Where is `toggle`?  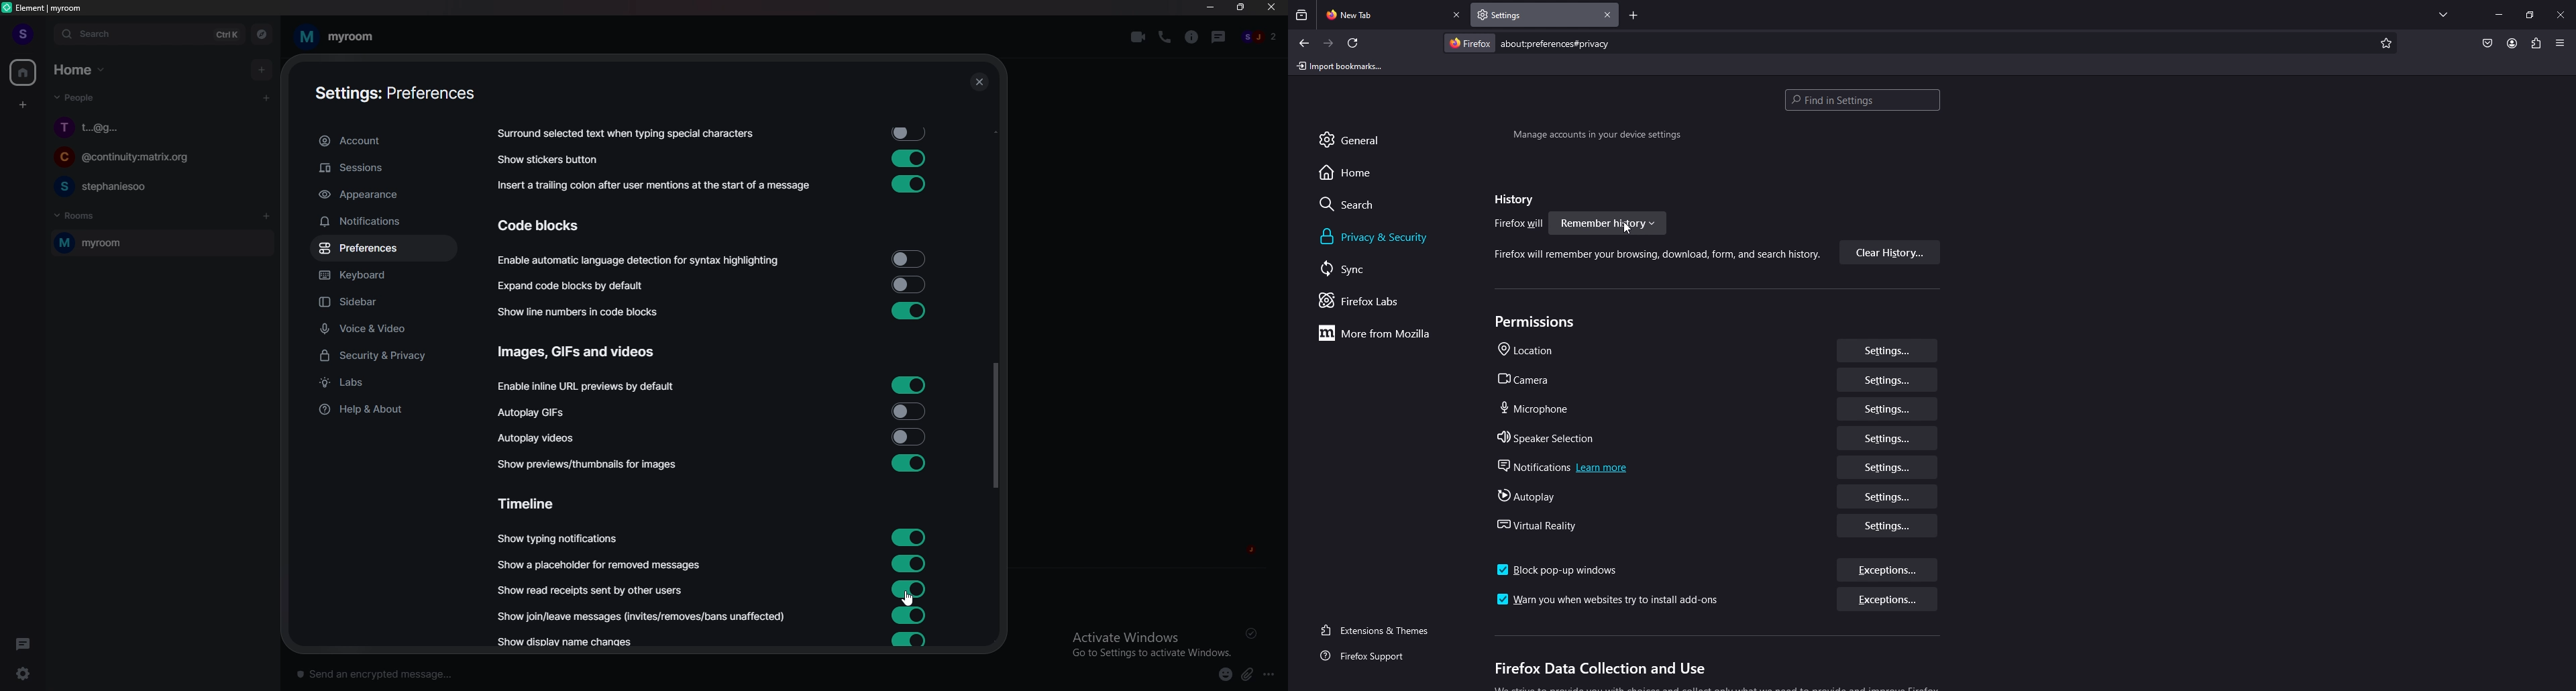 toggle is located at coordinates (909, 158).